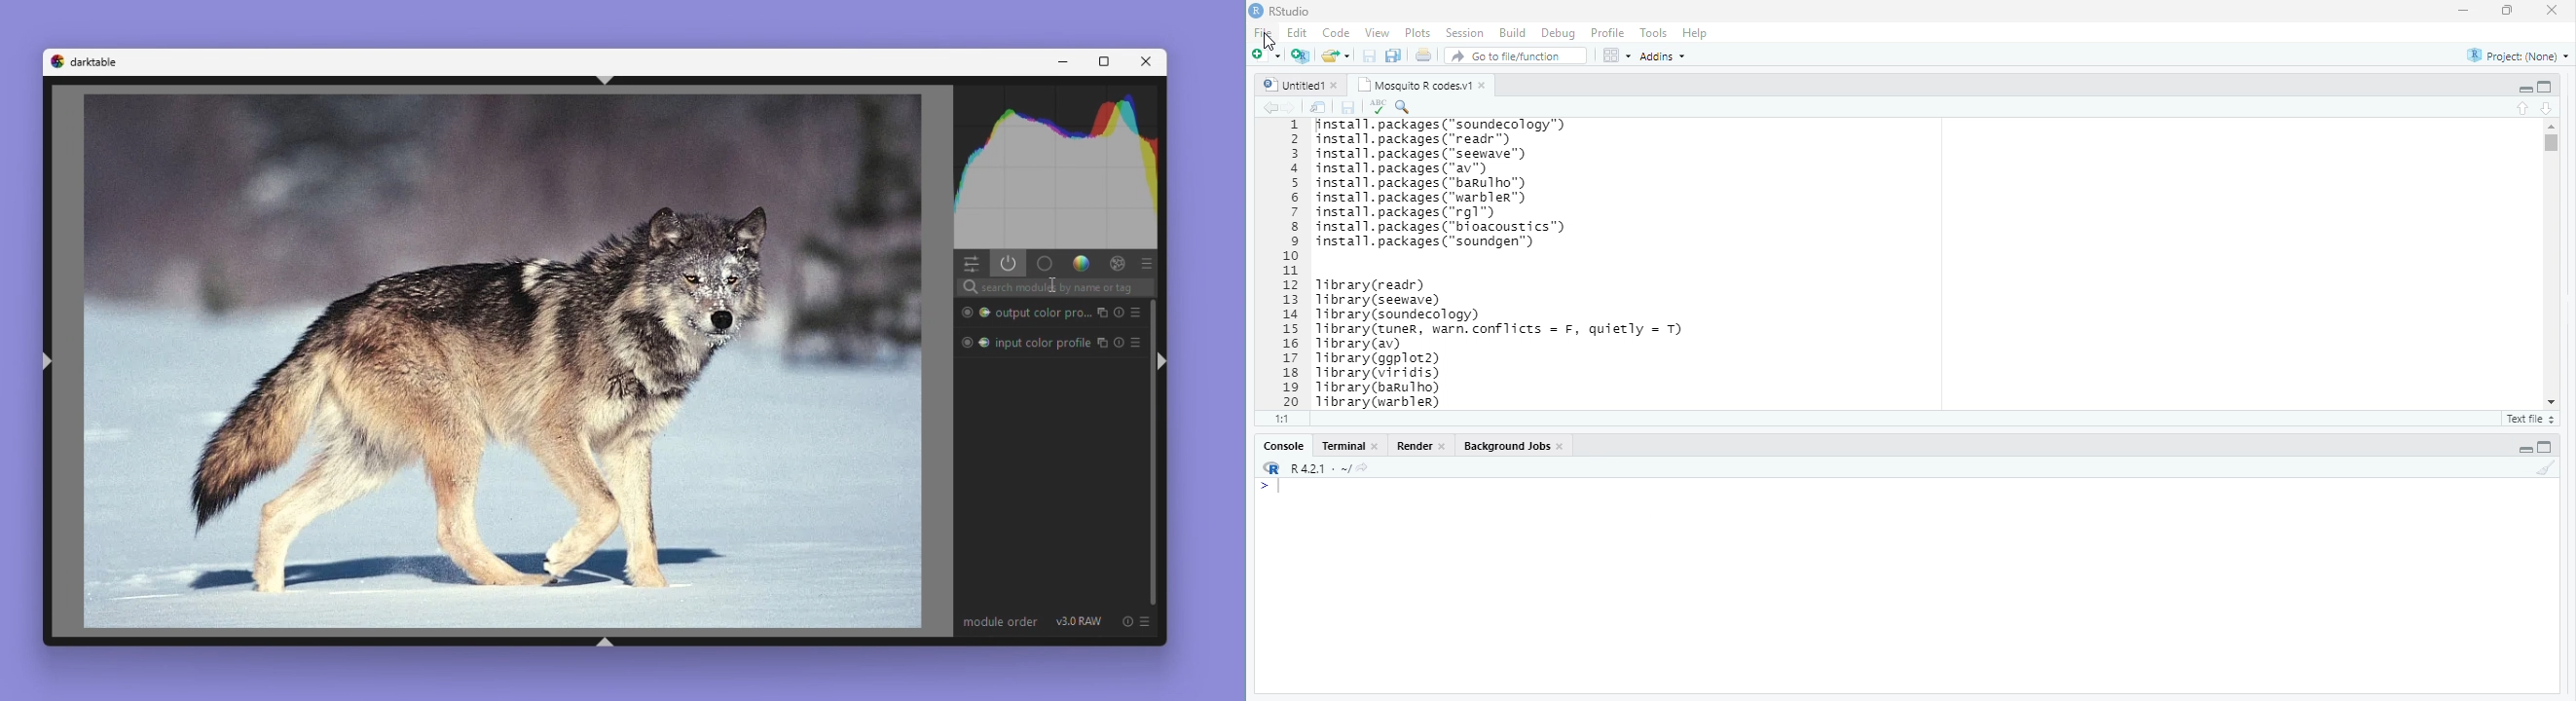  Describe the element at coordinates (1148, 452) in the screenshot. I see `Vertical scroll bar` at that location.